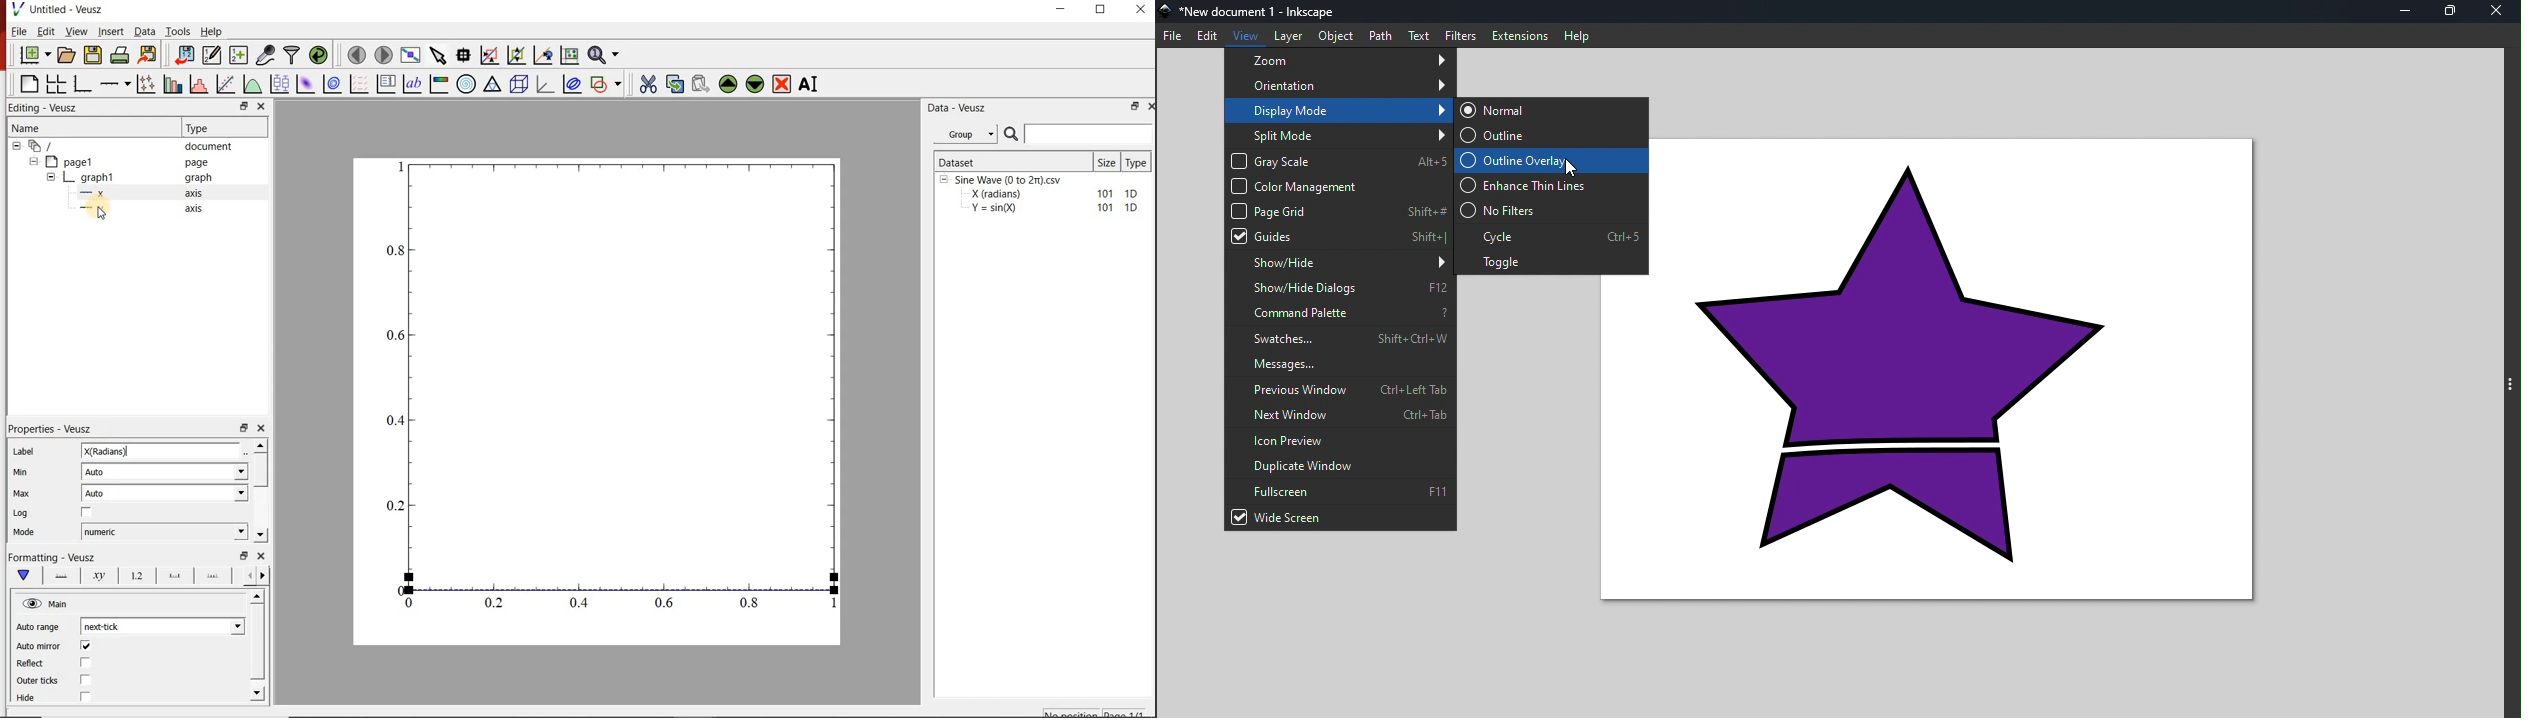 Image resolution: width=2548 pixels, height=728 pixels. Describe the element at coordinates (1337, 264) in the screenshot. I see `Show/hide` at that location.